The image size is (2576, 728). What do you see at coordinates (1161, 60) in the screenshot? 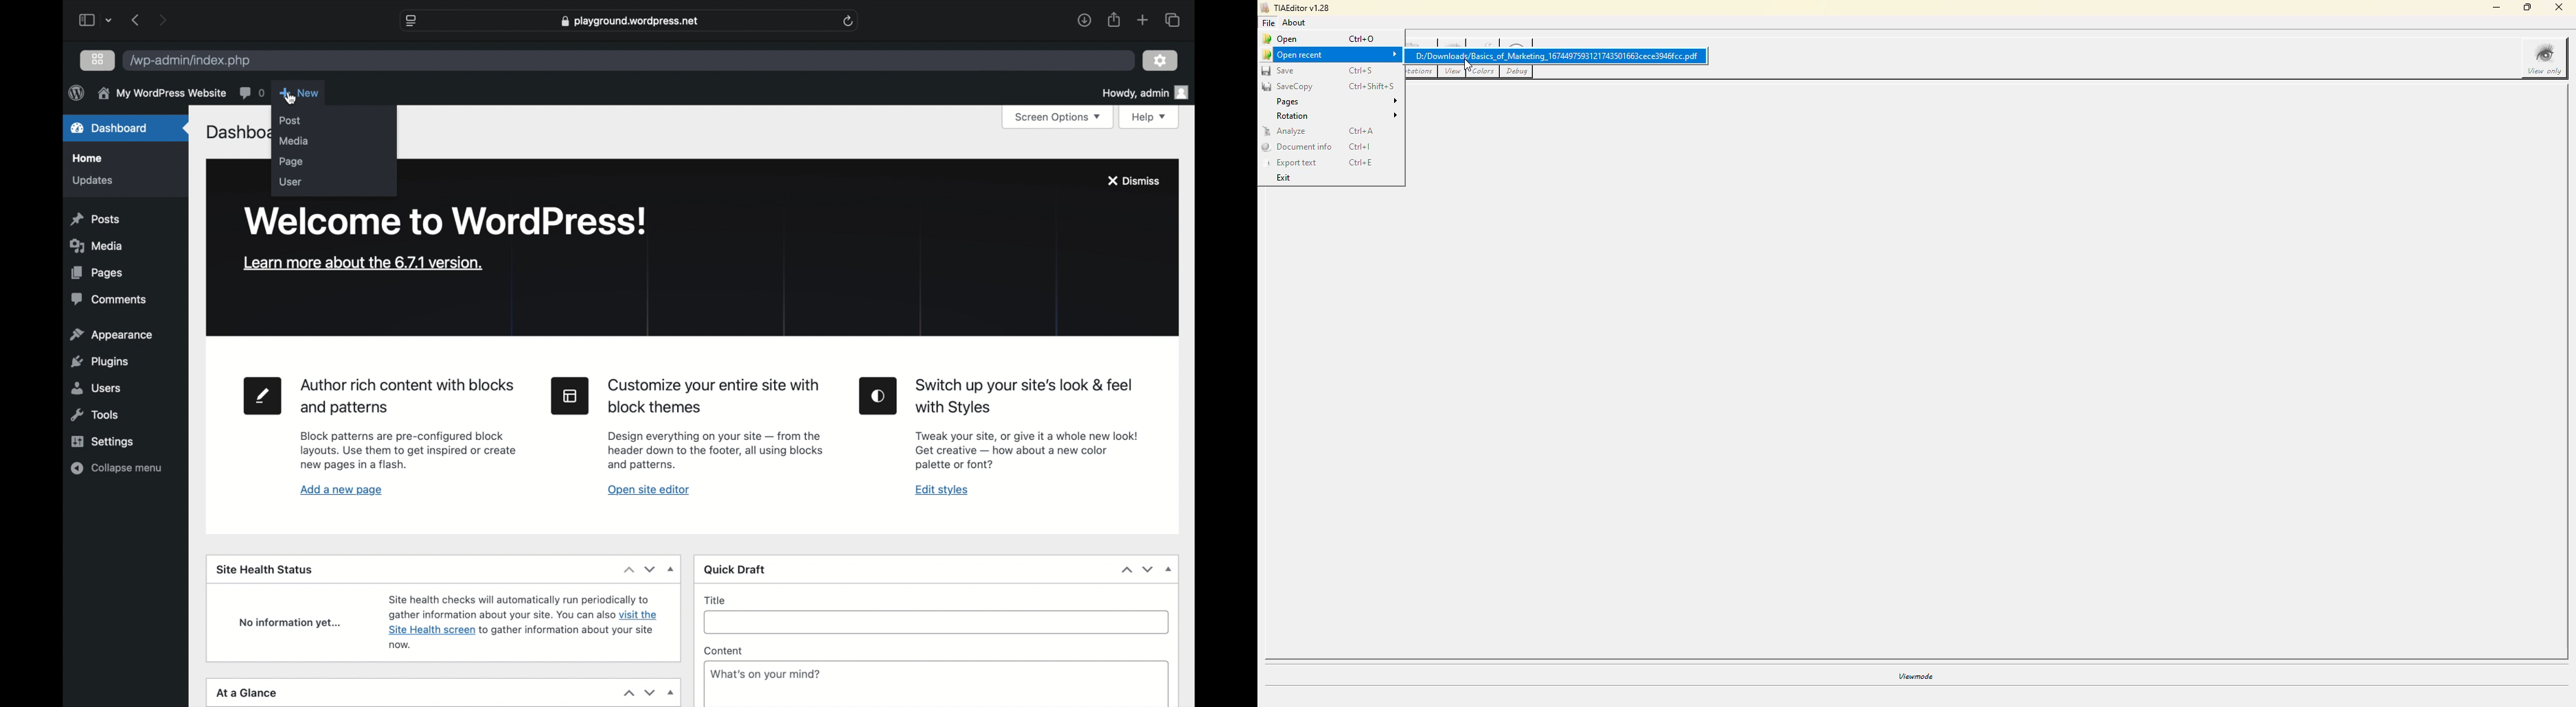
I see `settings` at bounding box center [1161, 60].